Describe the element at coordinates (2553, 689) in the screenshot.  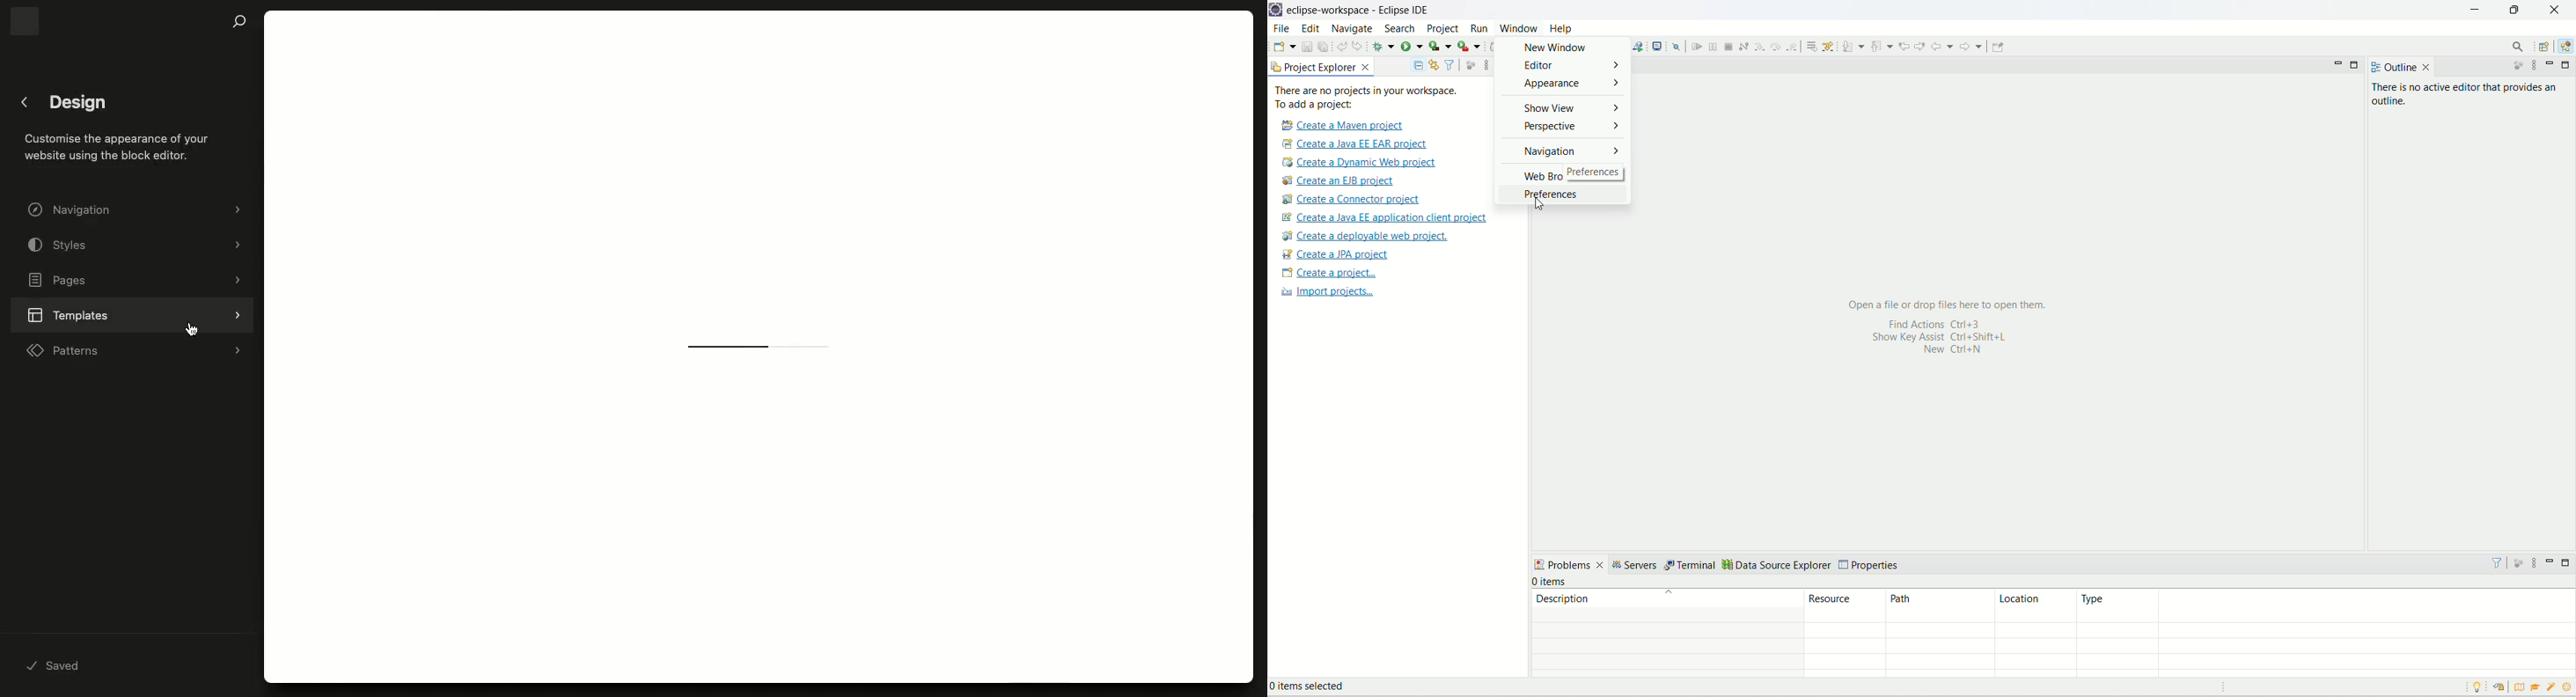
I see `what's new` at that location.